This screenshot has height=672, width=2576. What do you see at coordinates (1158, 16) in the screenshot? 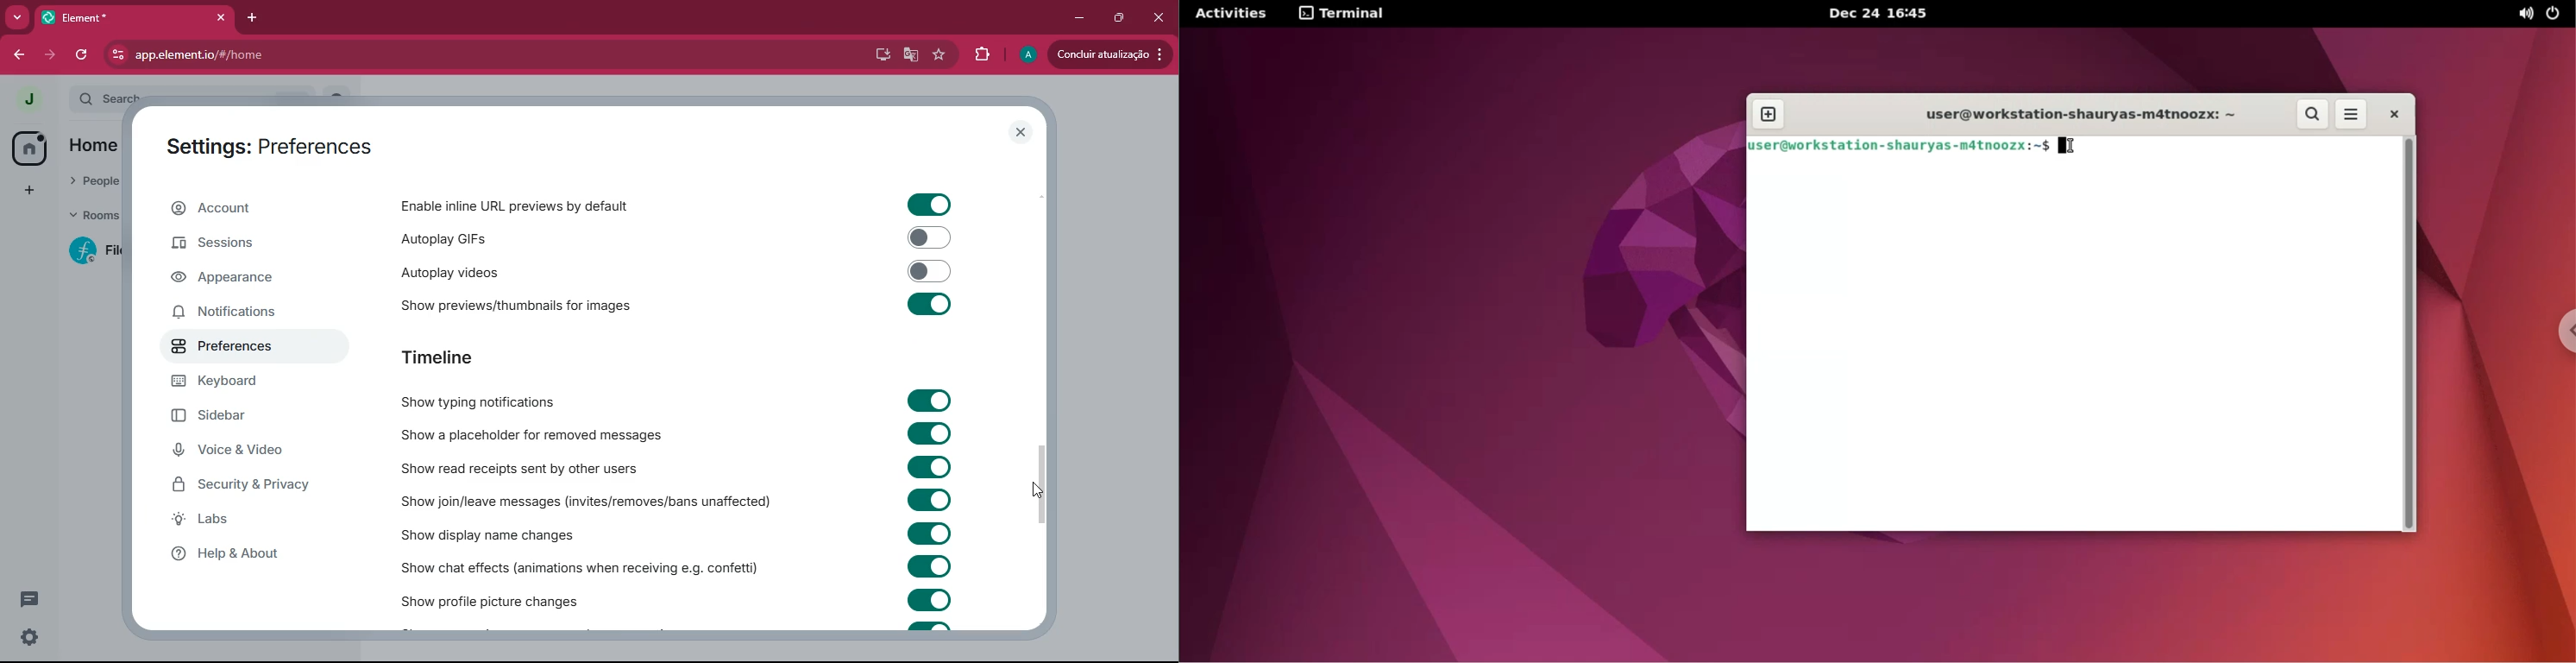
I see `Close` at bounding box center [1158, 16].